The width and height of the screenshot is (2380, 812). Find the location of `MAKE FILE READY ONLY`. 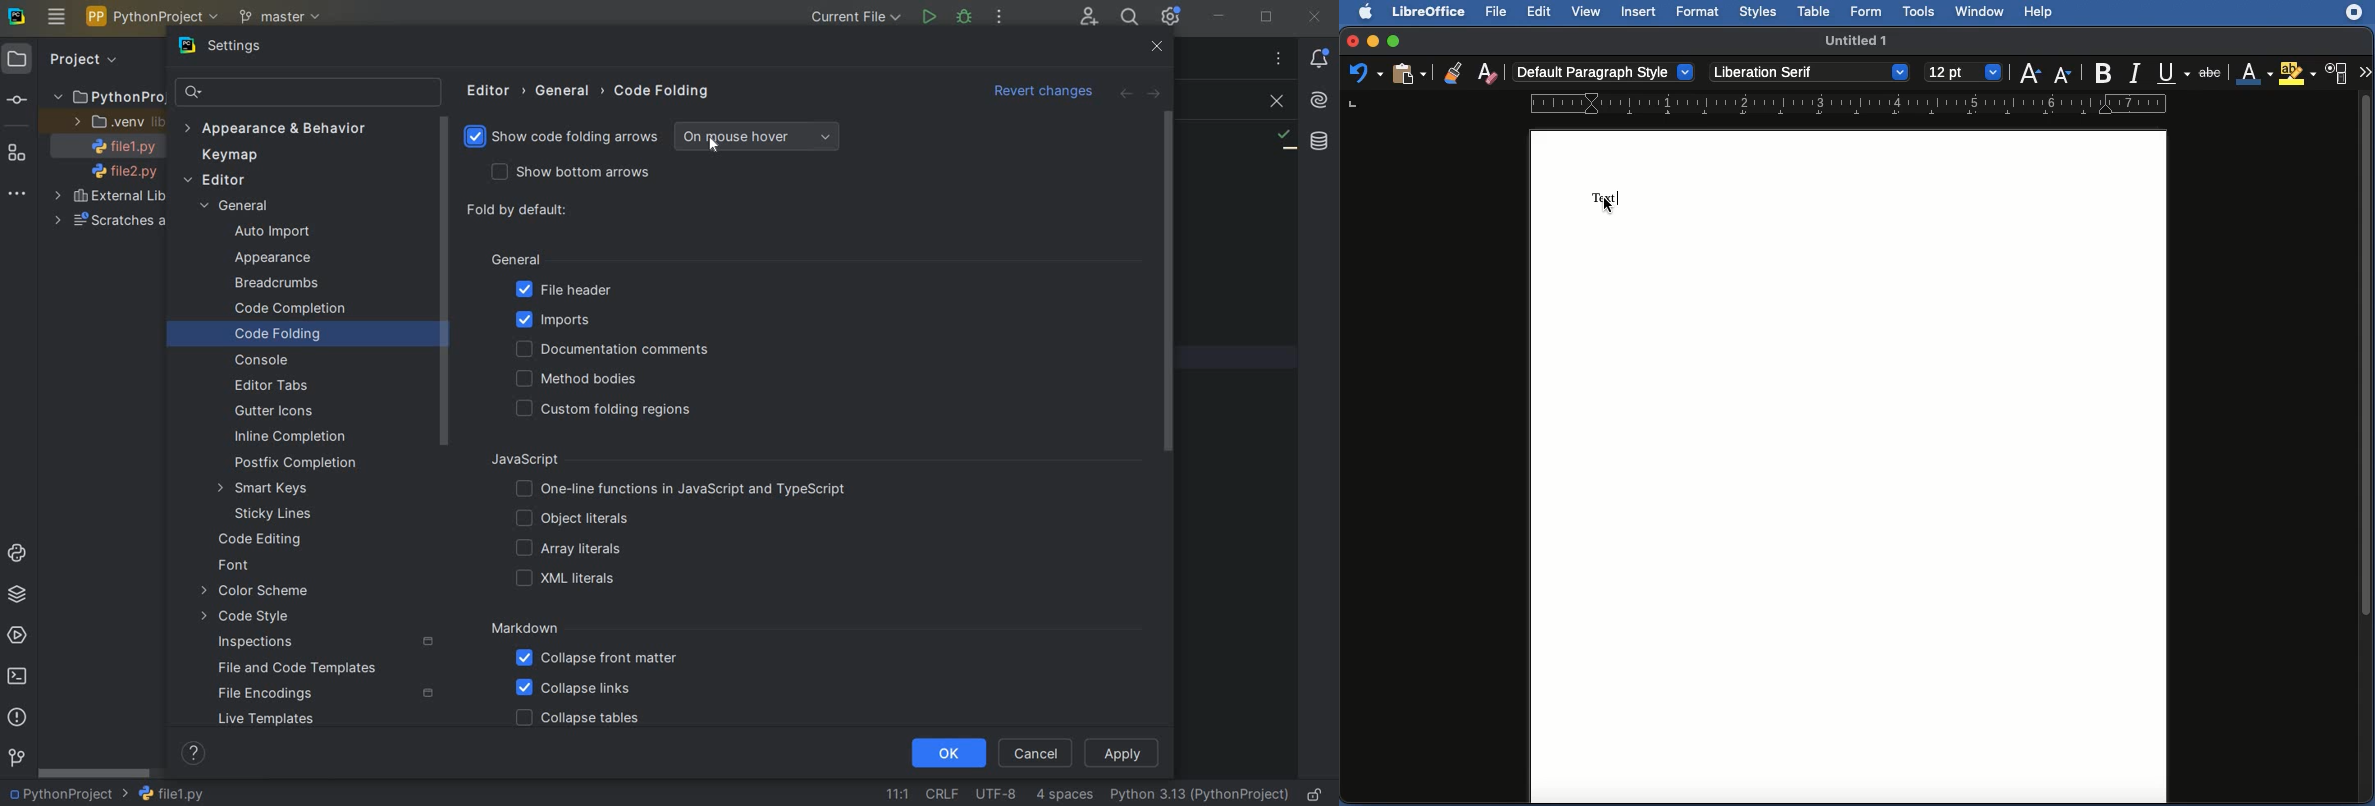

MAKE FILE READY ONLY is located at coordinates (1318, 795).